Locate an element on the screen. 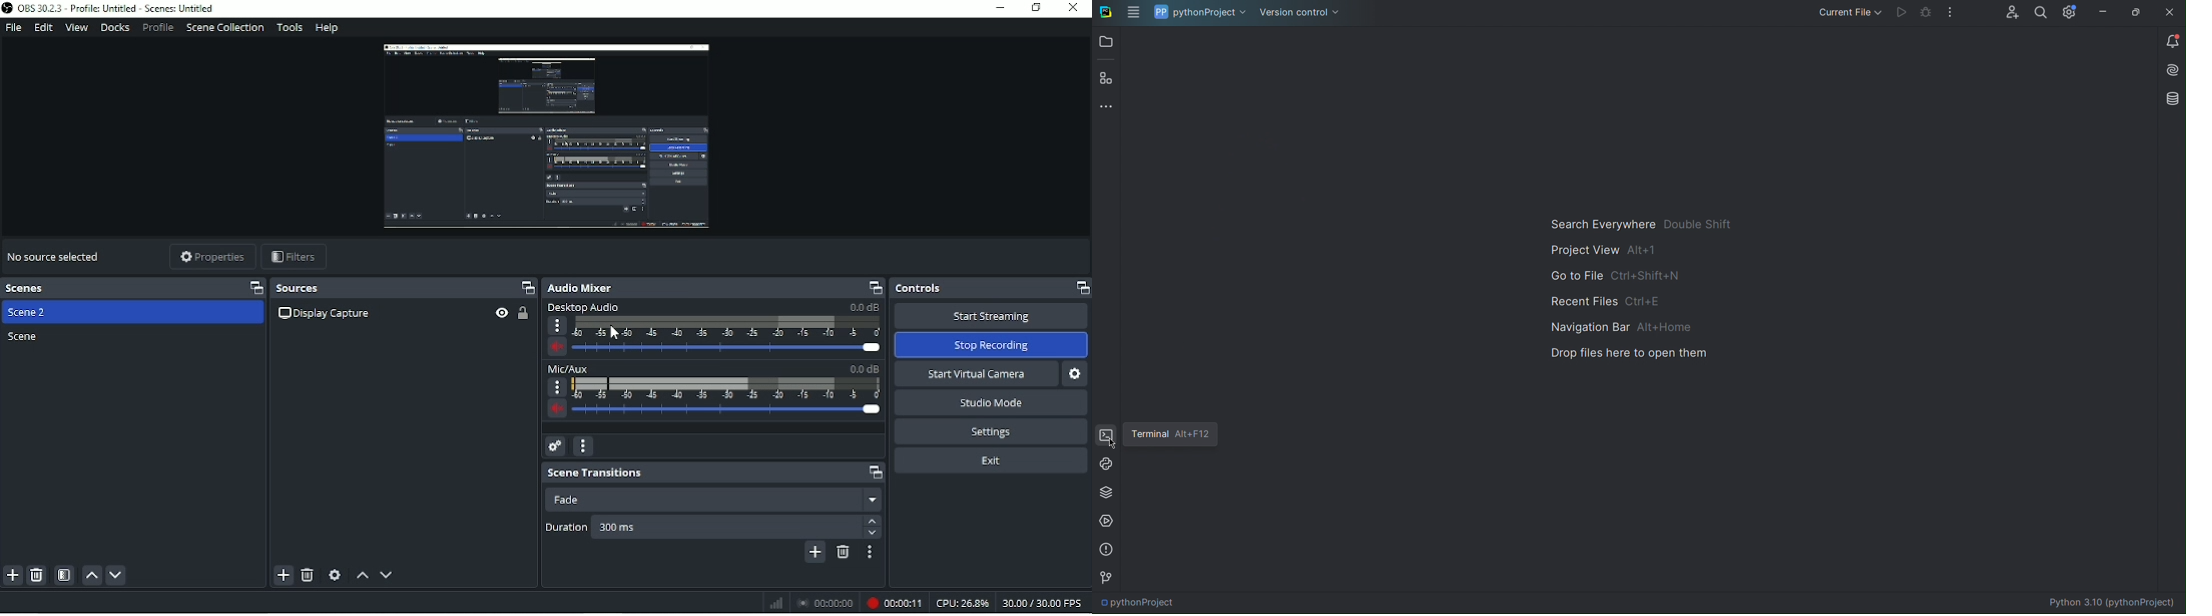  Add source is located at coordinates (282, 575).